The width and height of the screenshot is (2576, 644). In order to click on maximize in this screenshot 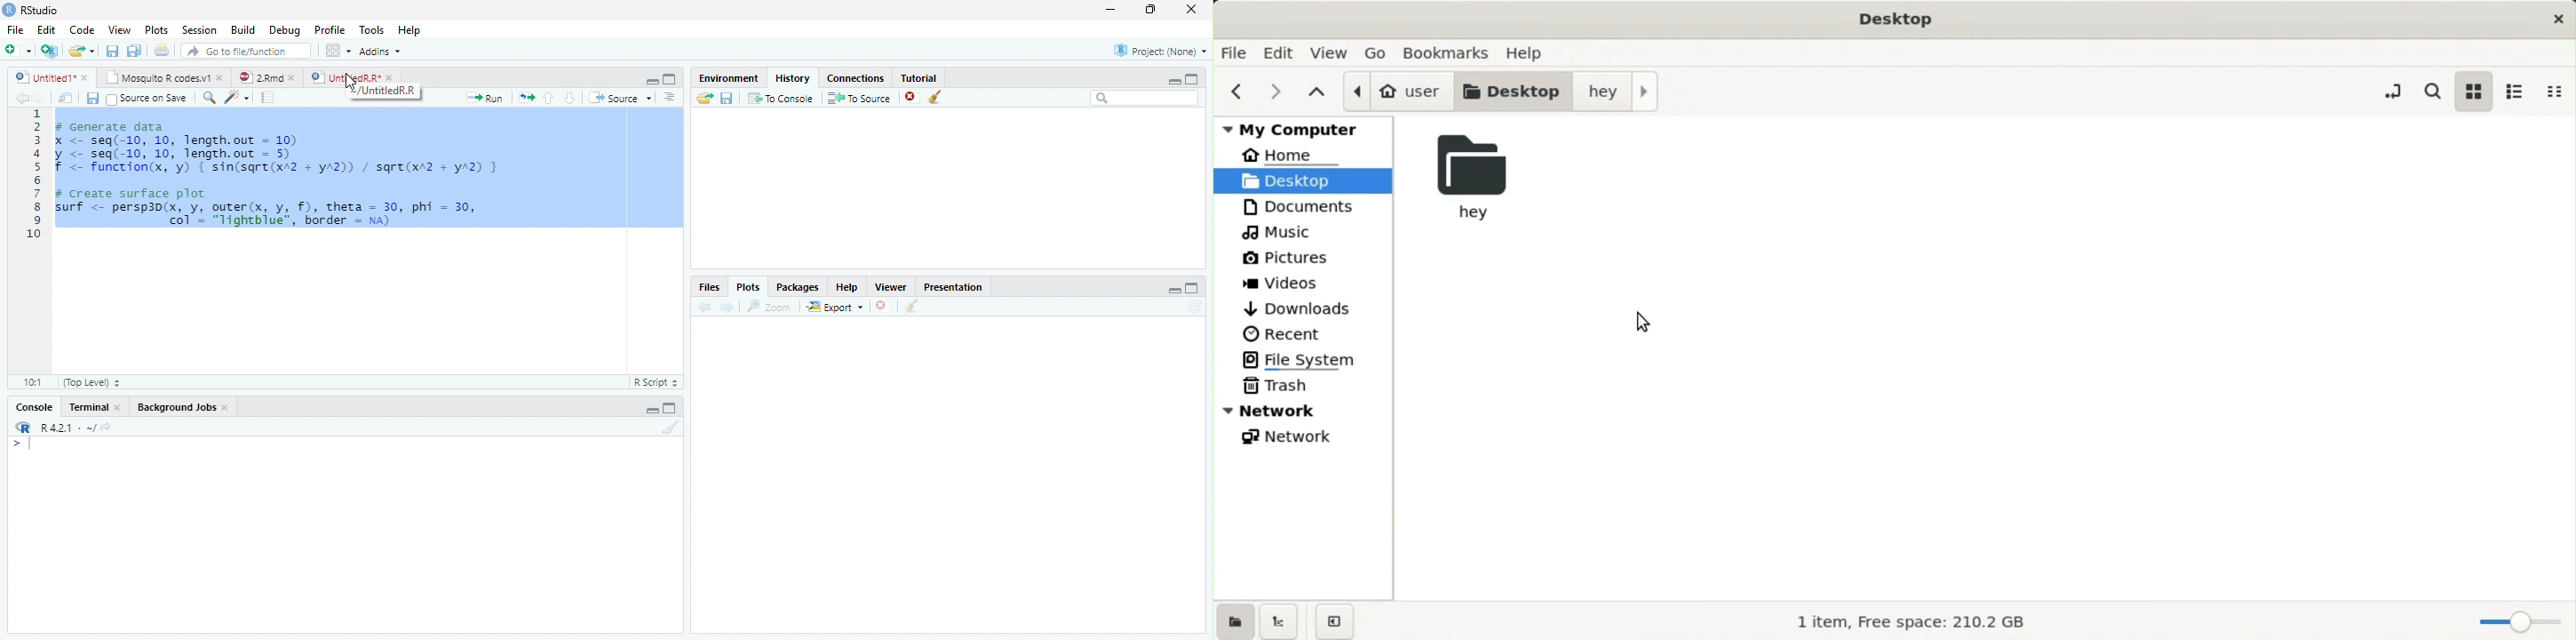, I will do `click(1193, 288)`.